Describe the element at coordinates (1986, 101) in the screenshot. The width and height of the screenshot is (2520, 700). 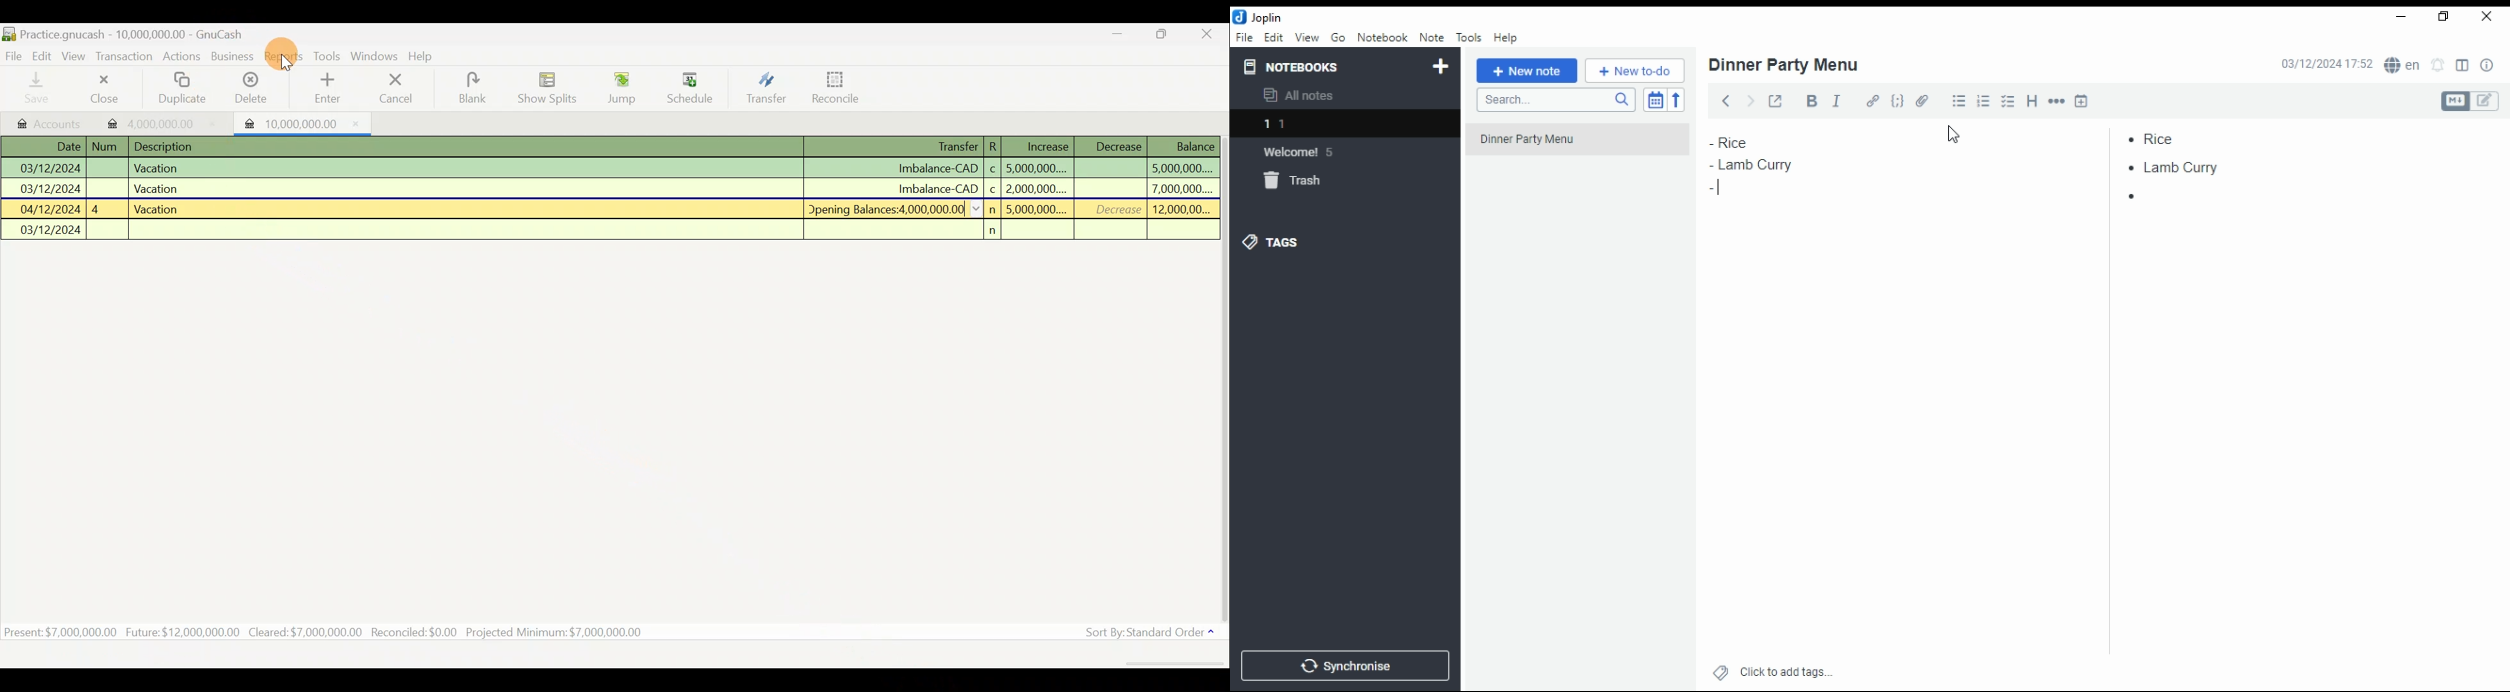
I see `numbered list` at that location.